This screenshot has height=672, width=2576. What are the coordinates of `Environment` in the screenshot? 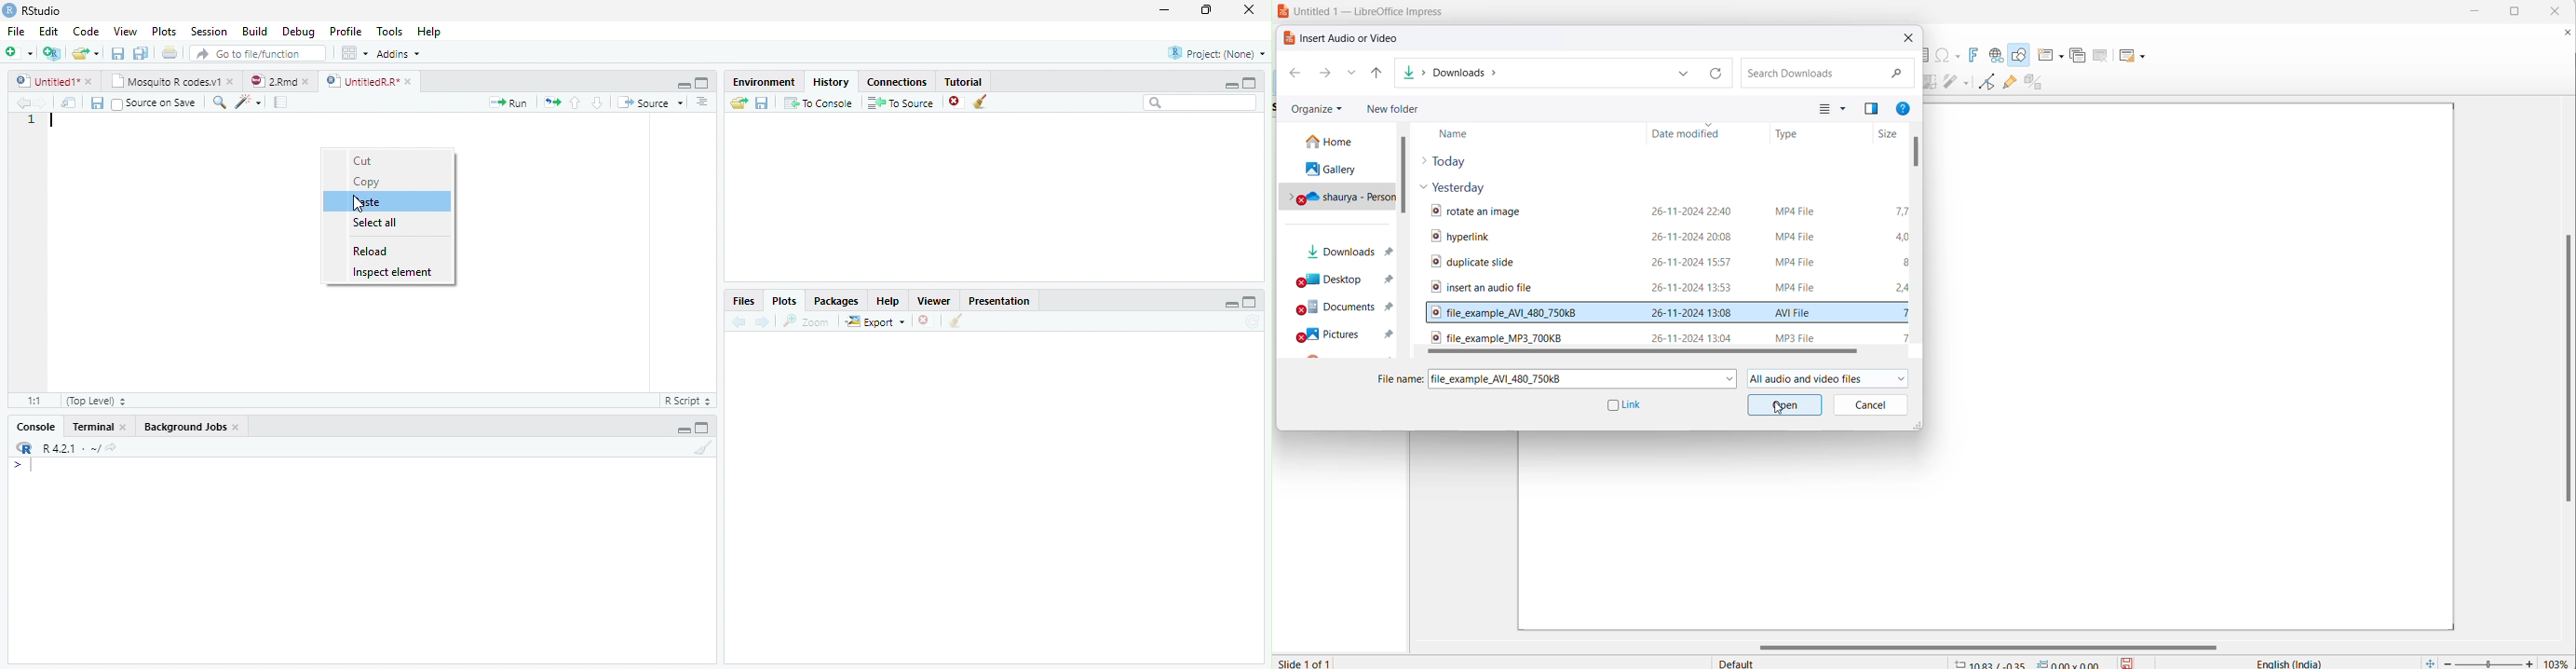 It's located at (766, 83).